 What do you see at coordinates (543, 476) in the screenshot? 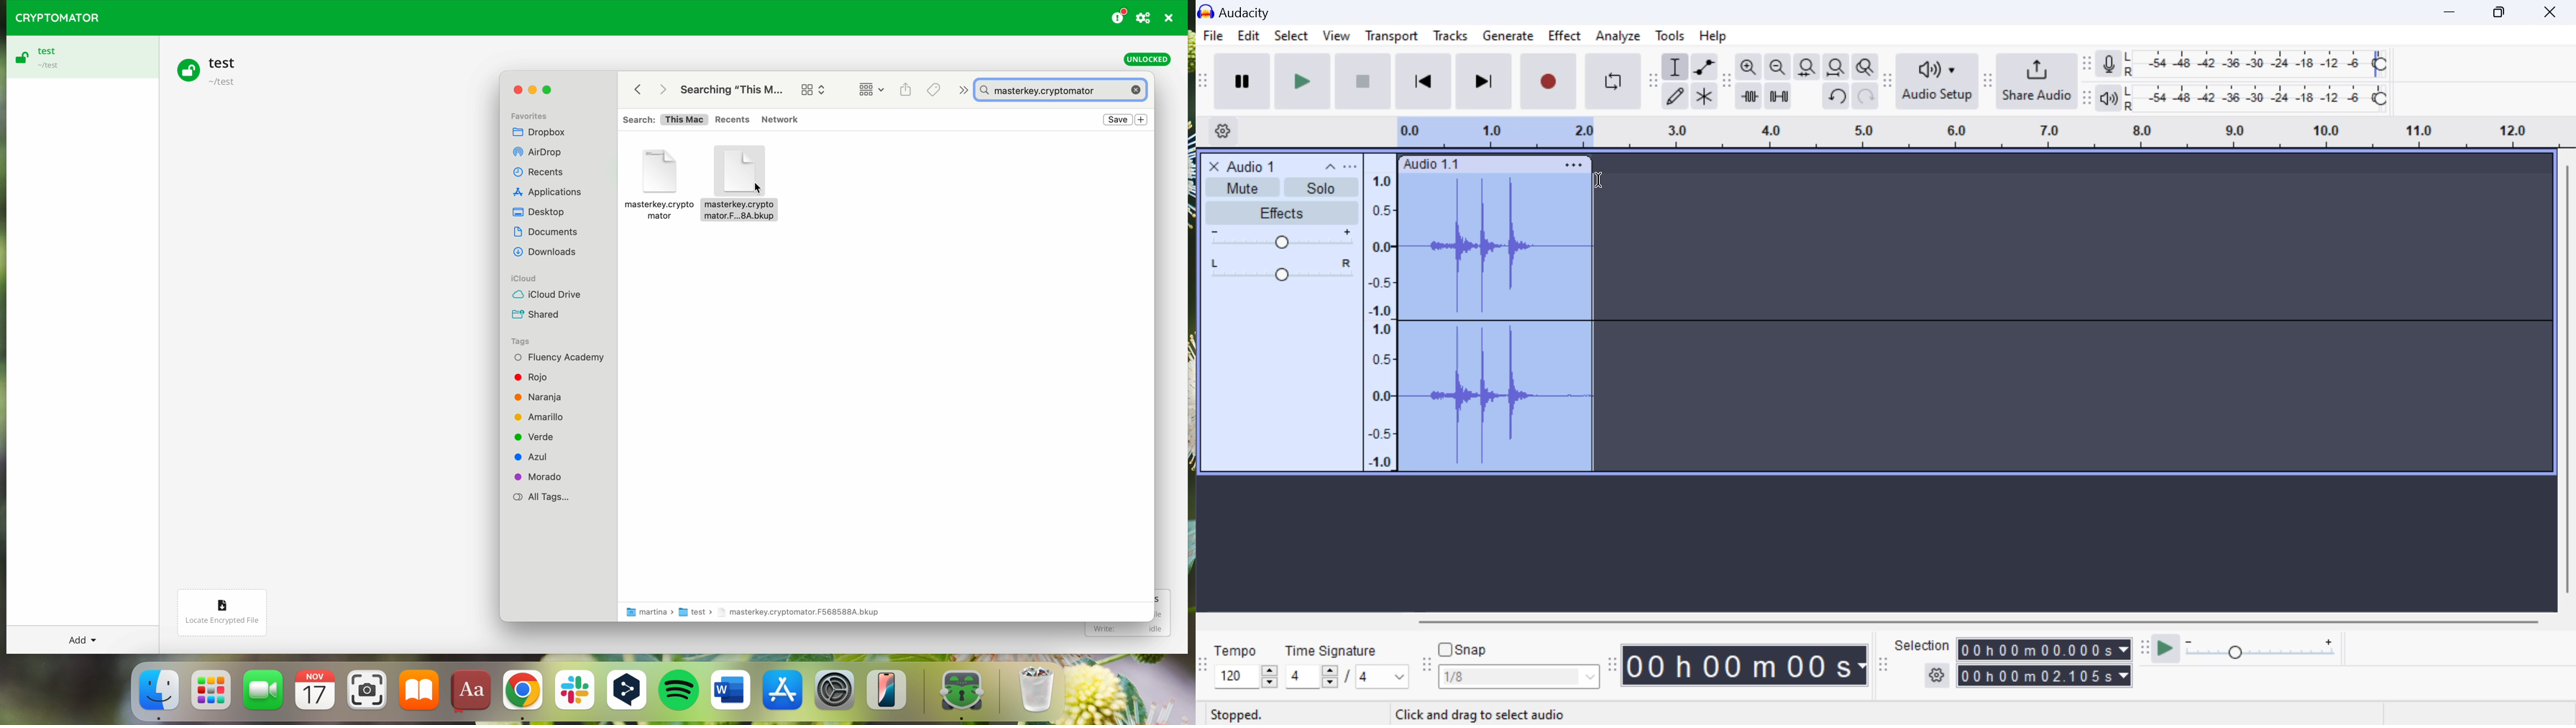
I see `Morado` at bounding box center [543, 476].